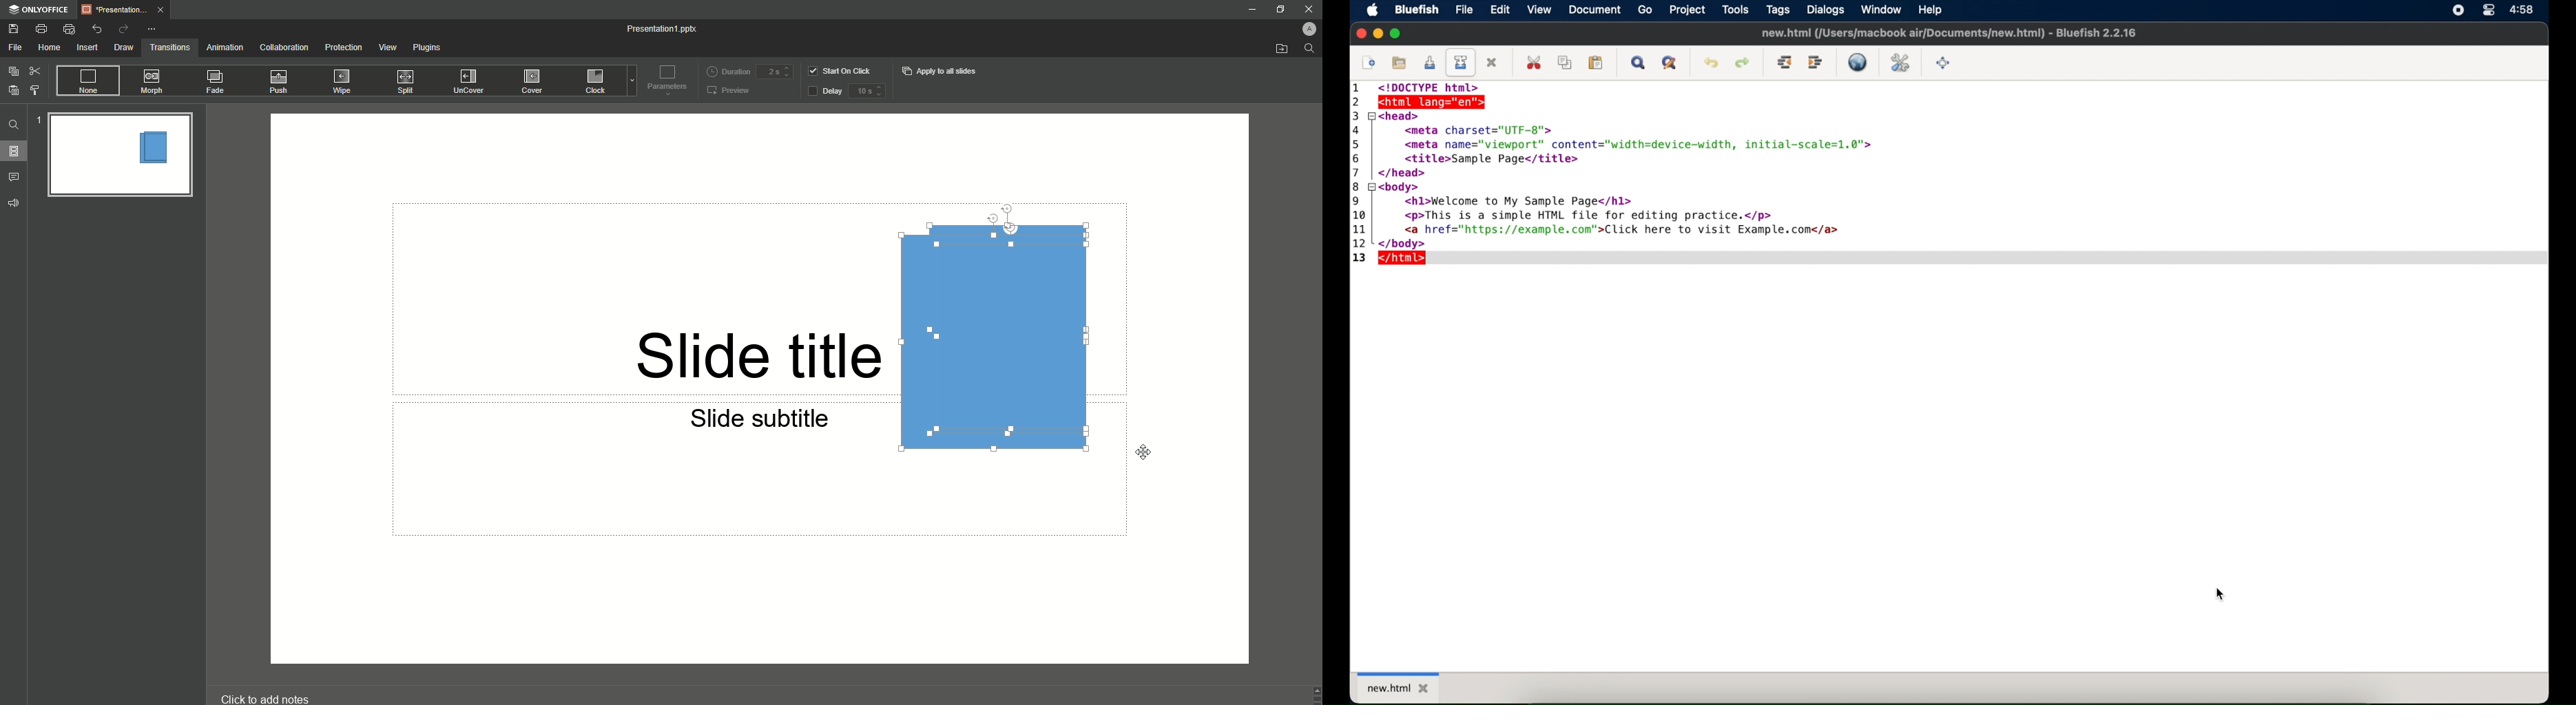 The image size is (2576, 728). I want to click on Open from file, so click(1281, 50).